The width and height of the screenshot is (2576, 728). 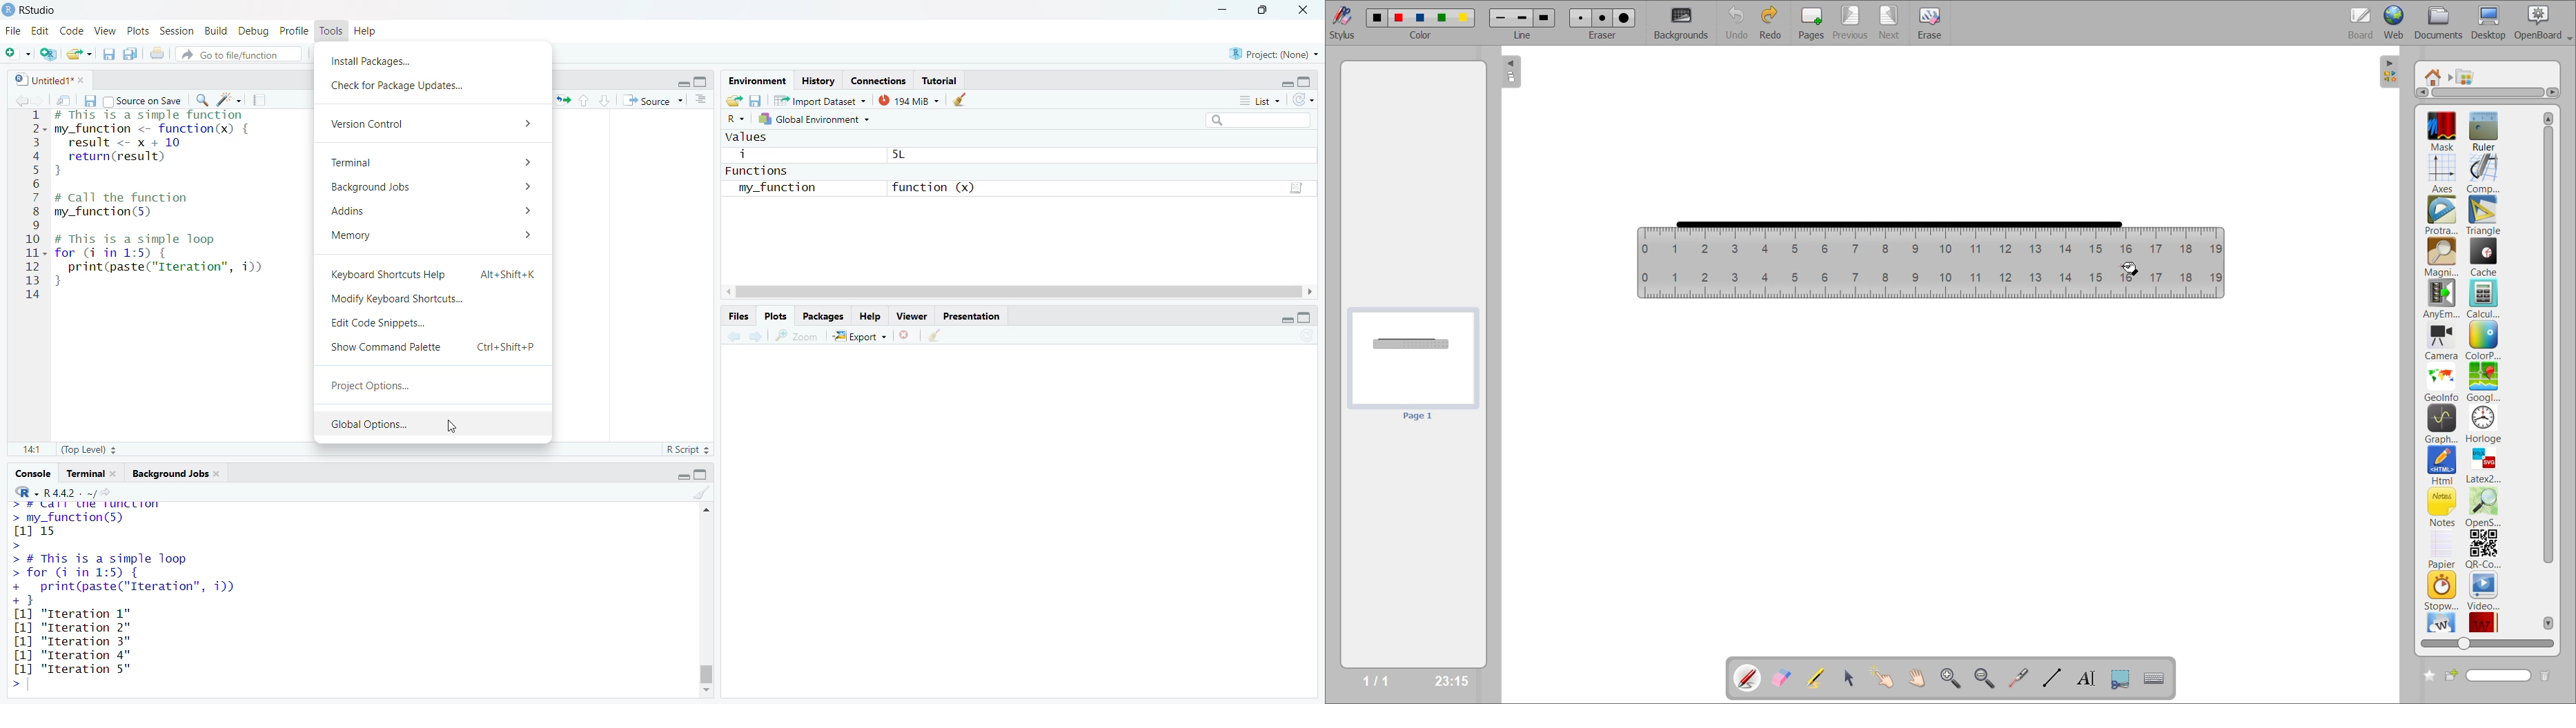 I want to click on load workspace, so click(x=734, y=101).